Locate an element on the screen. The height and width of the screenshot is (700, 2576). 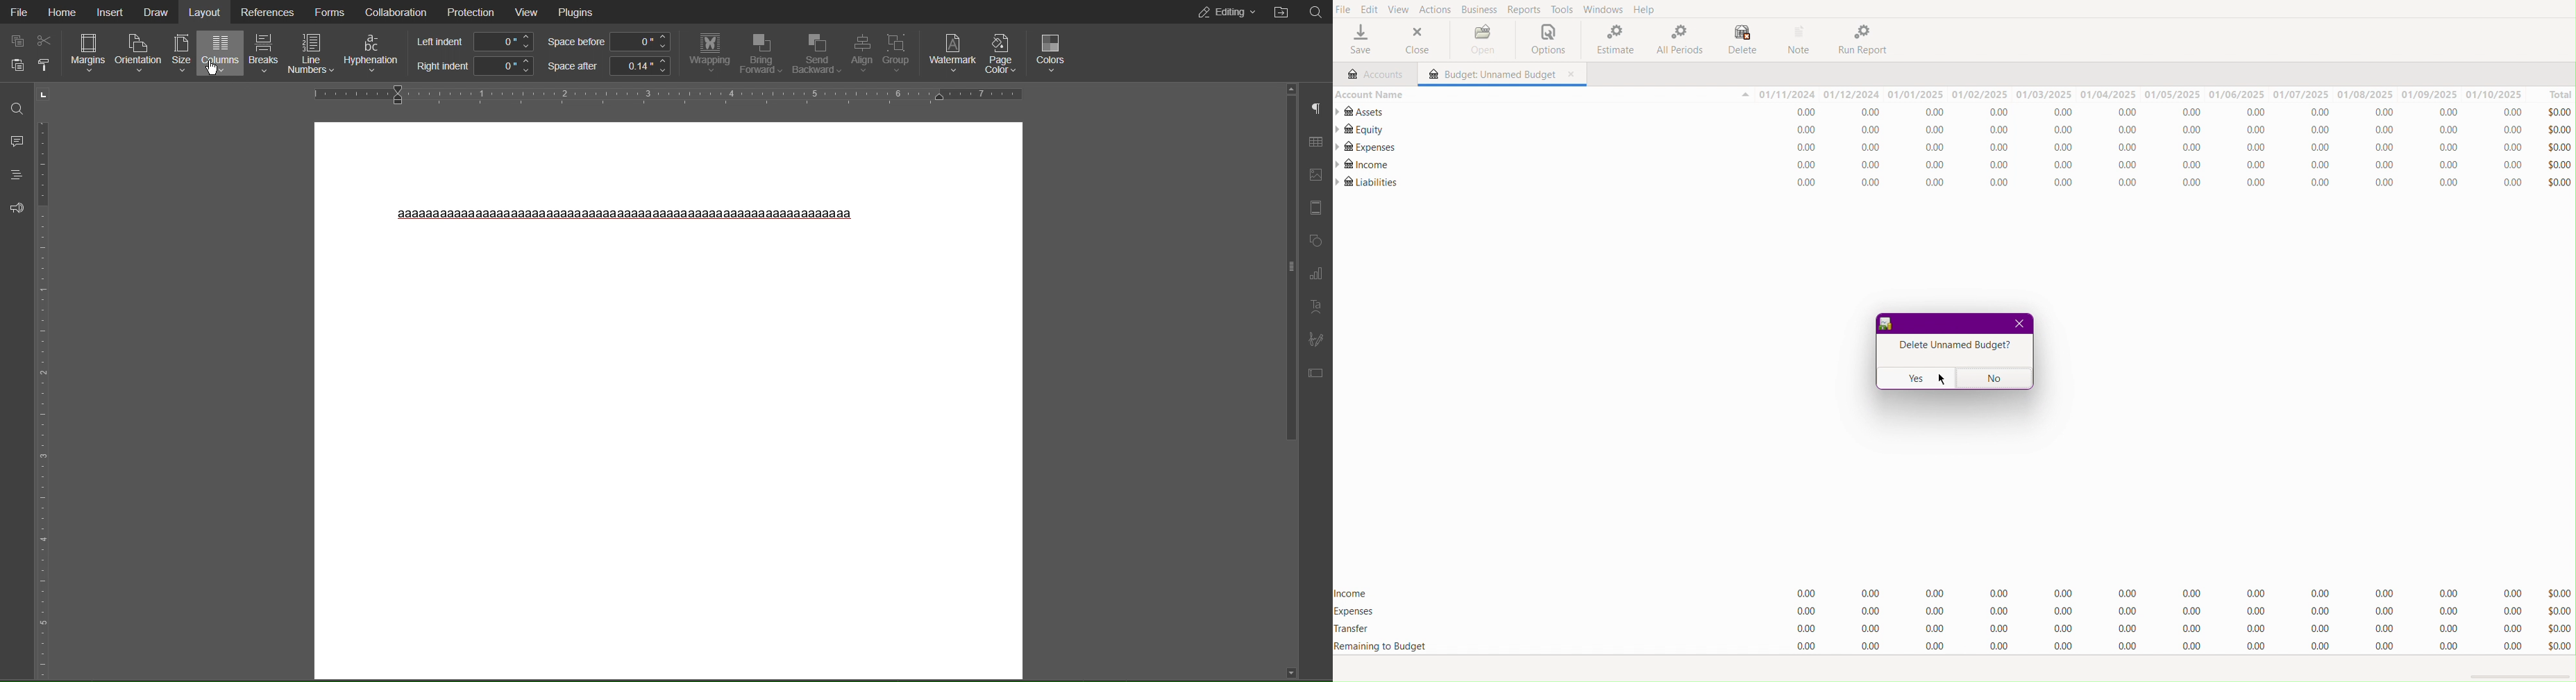
Save is located at coordinates (1359, 42).